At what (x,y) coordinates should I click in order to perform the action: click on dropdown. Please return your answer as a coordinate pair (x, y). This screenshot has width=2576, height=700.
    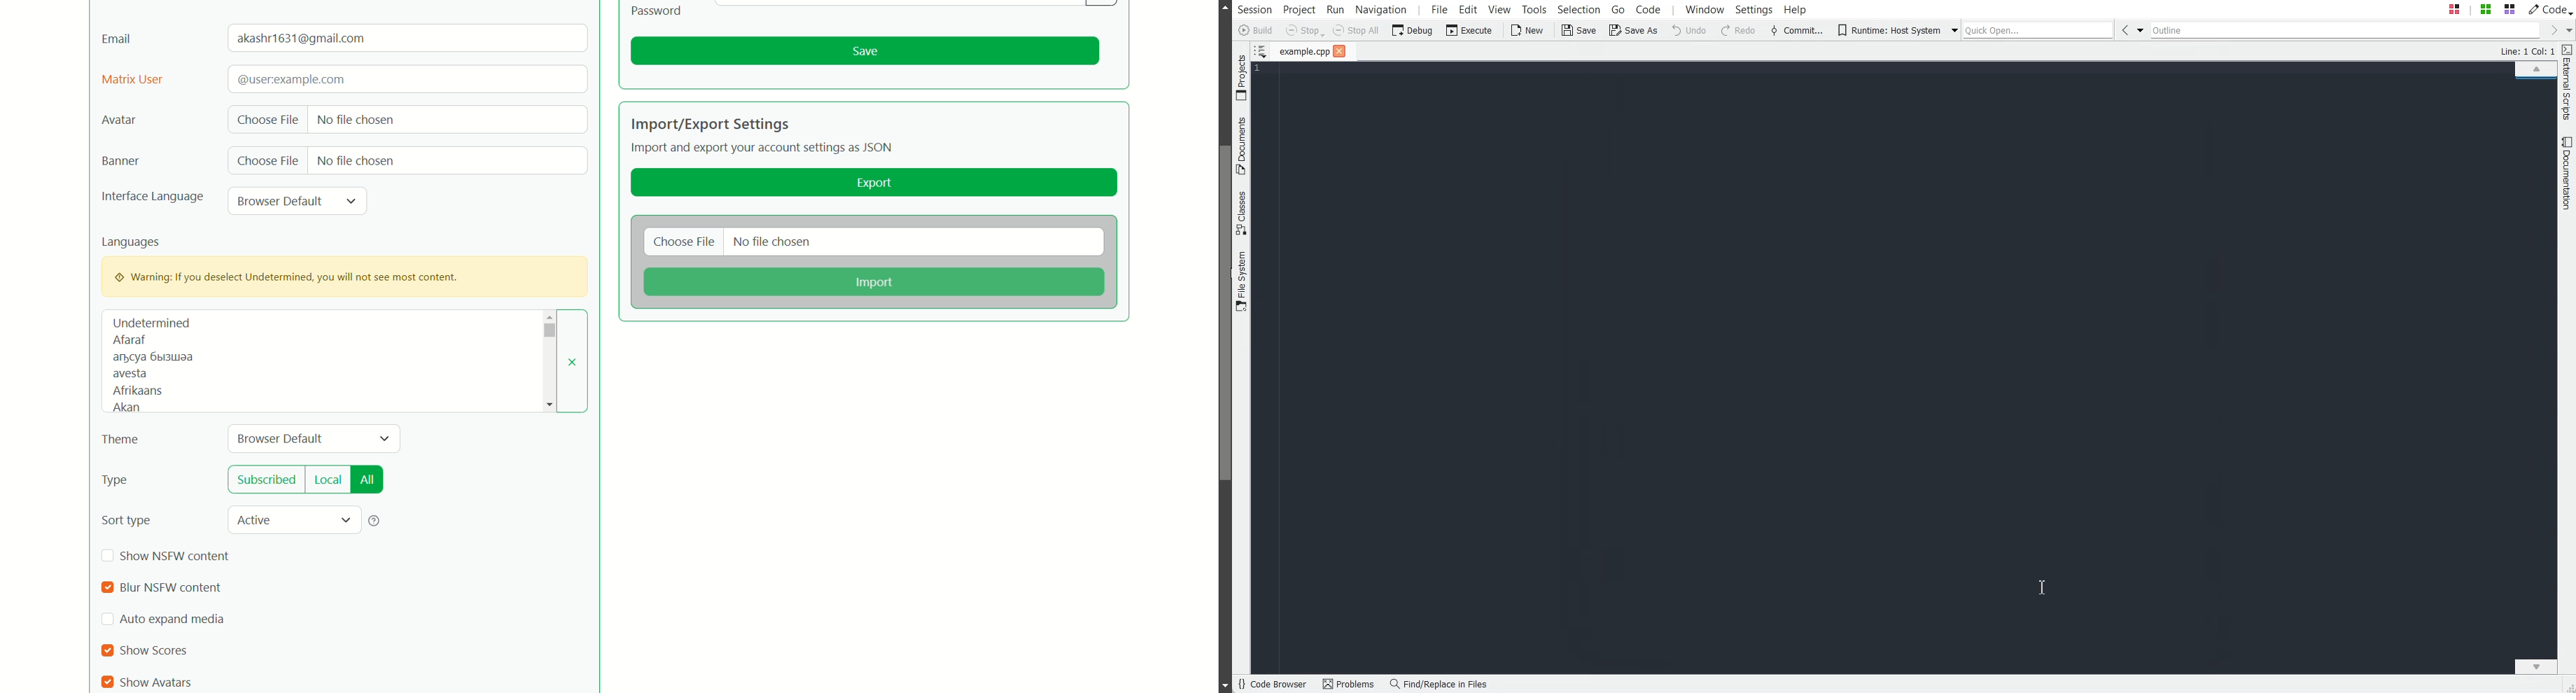
    Looking at the image, I should click on (345, 521).